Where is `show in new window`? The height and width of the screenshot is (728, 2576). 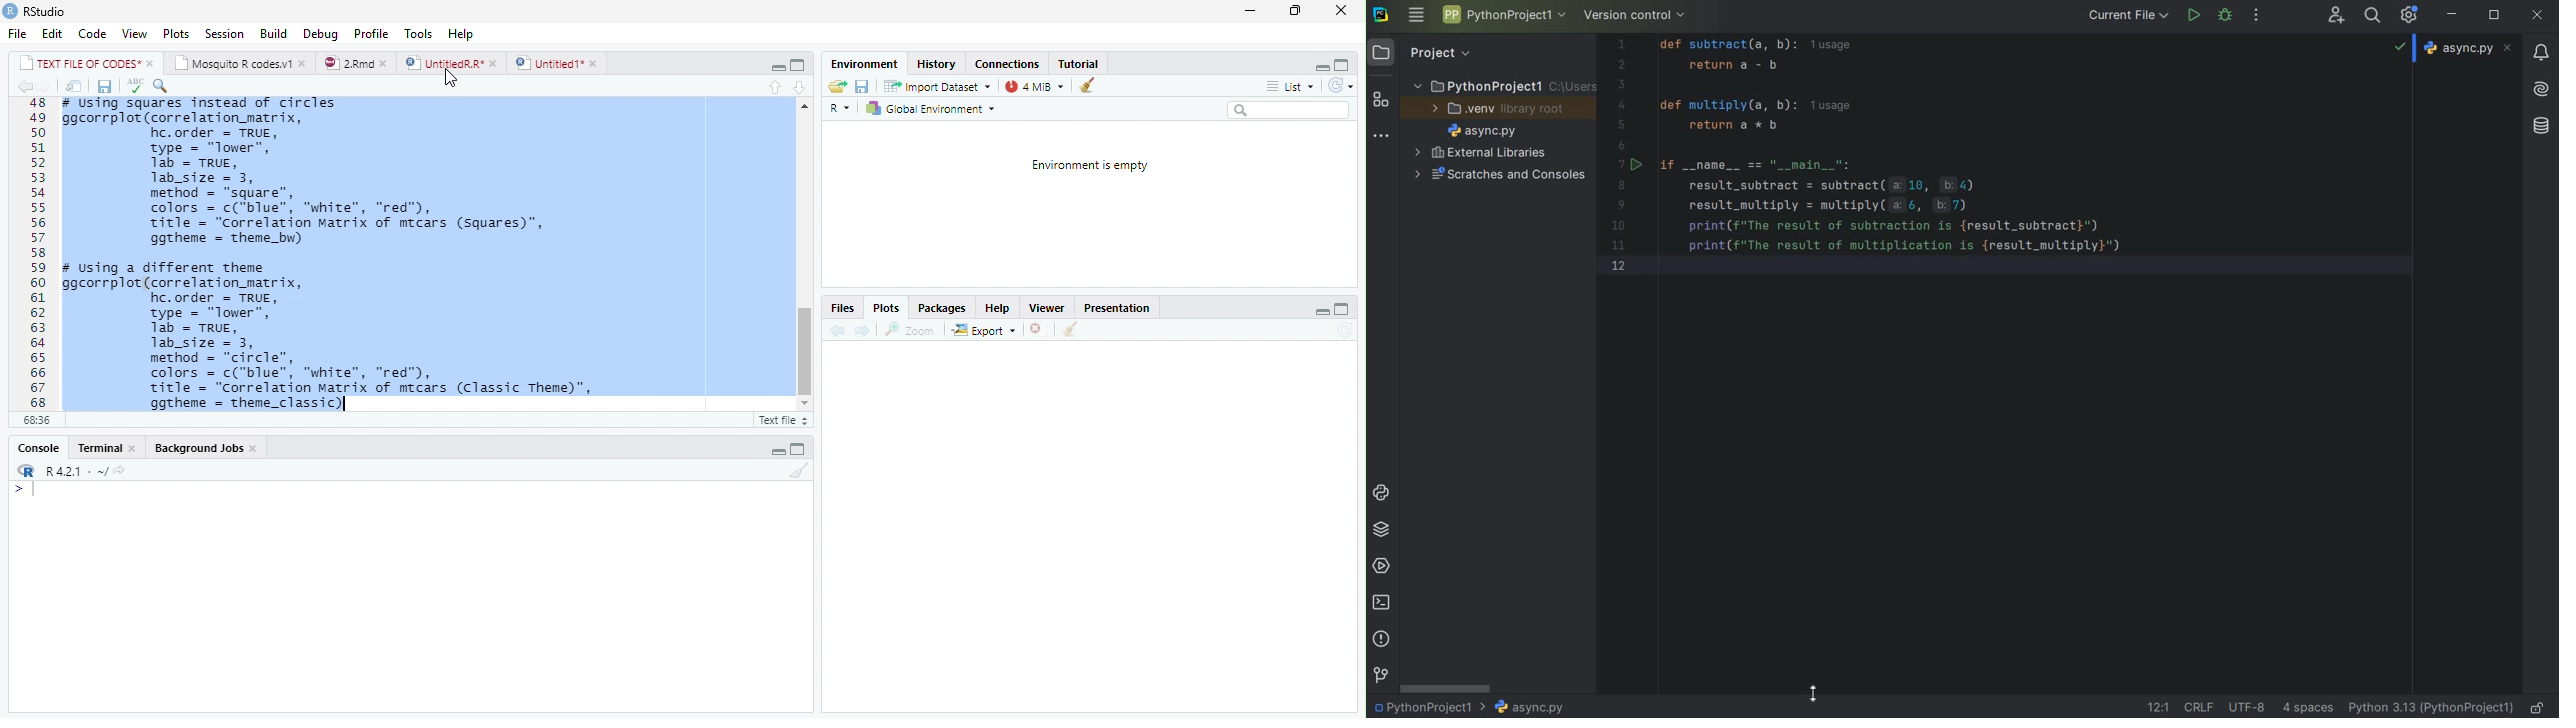 show in new window is located at coordinates (74, 86).